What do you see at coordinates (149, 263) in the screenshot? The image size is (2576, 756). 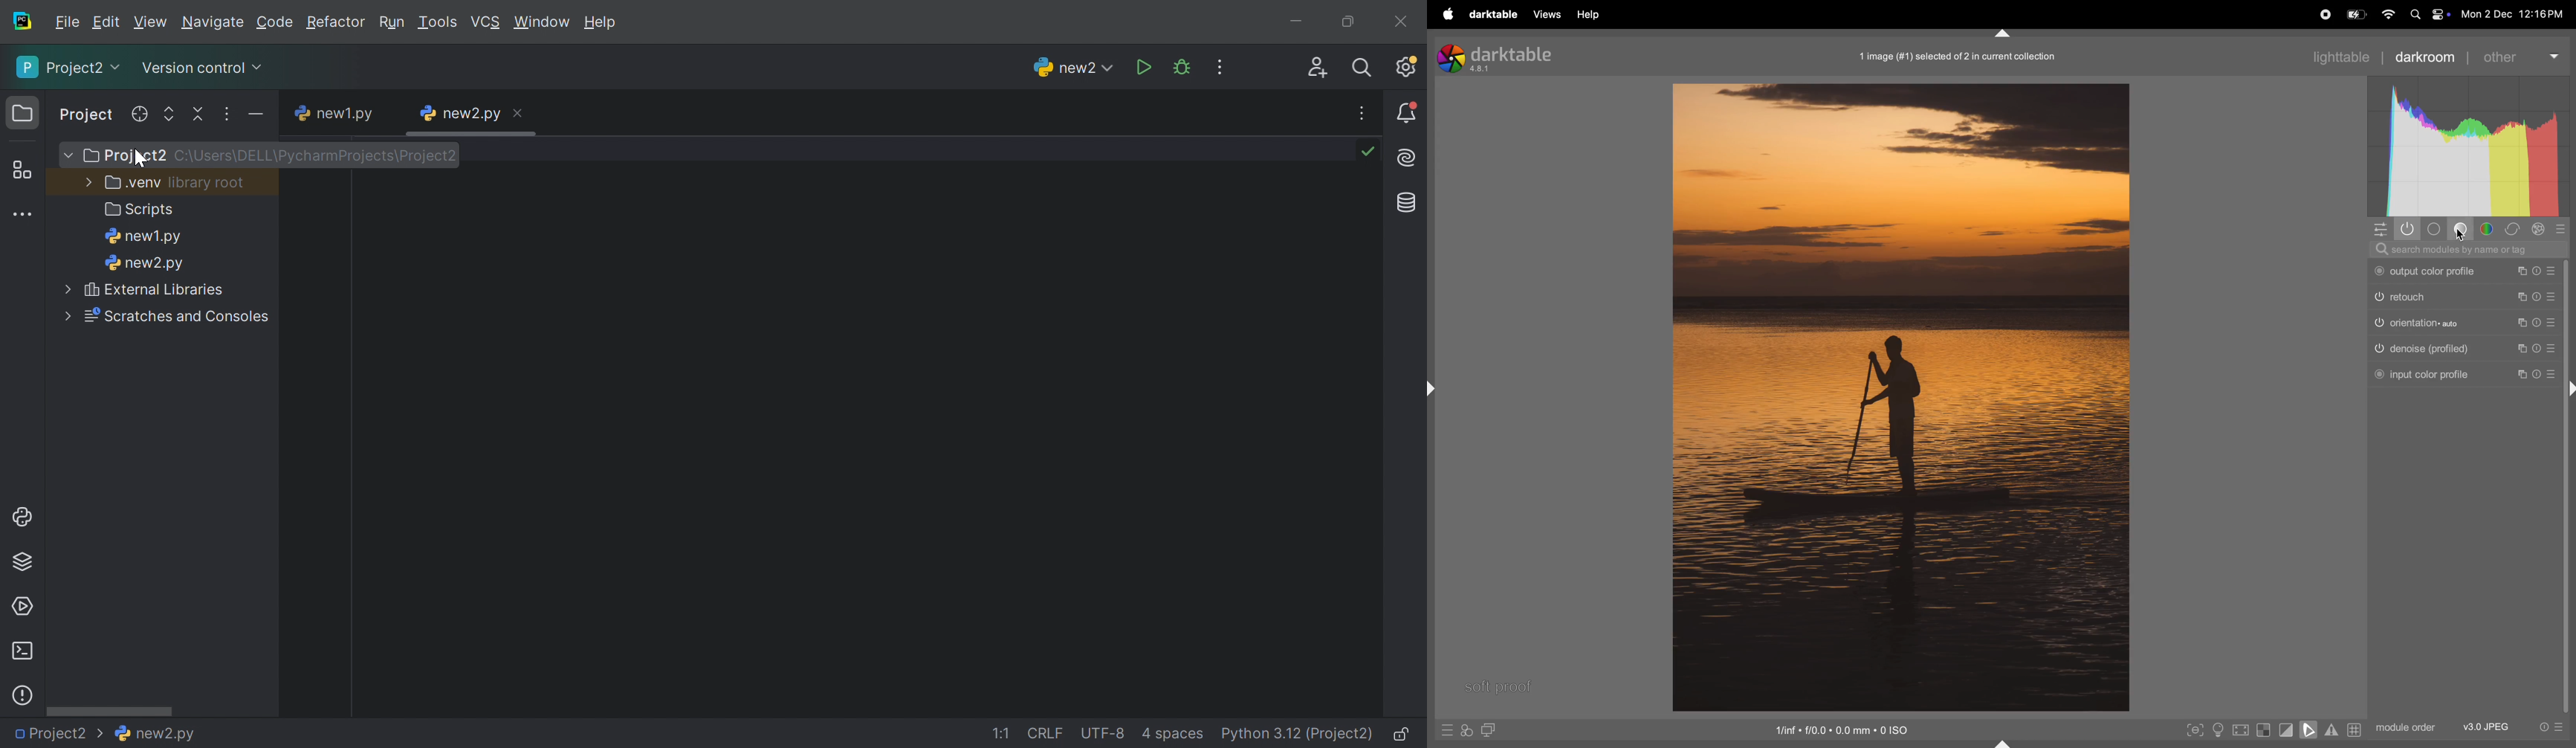 I see `new2.py` at bounding box center [149, 263].